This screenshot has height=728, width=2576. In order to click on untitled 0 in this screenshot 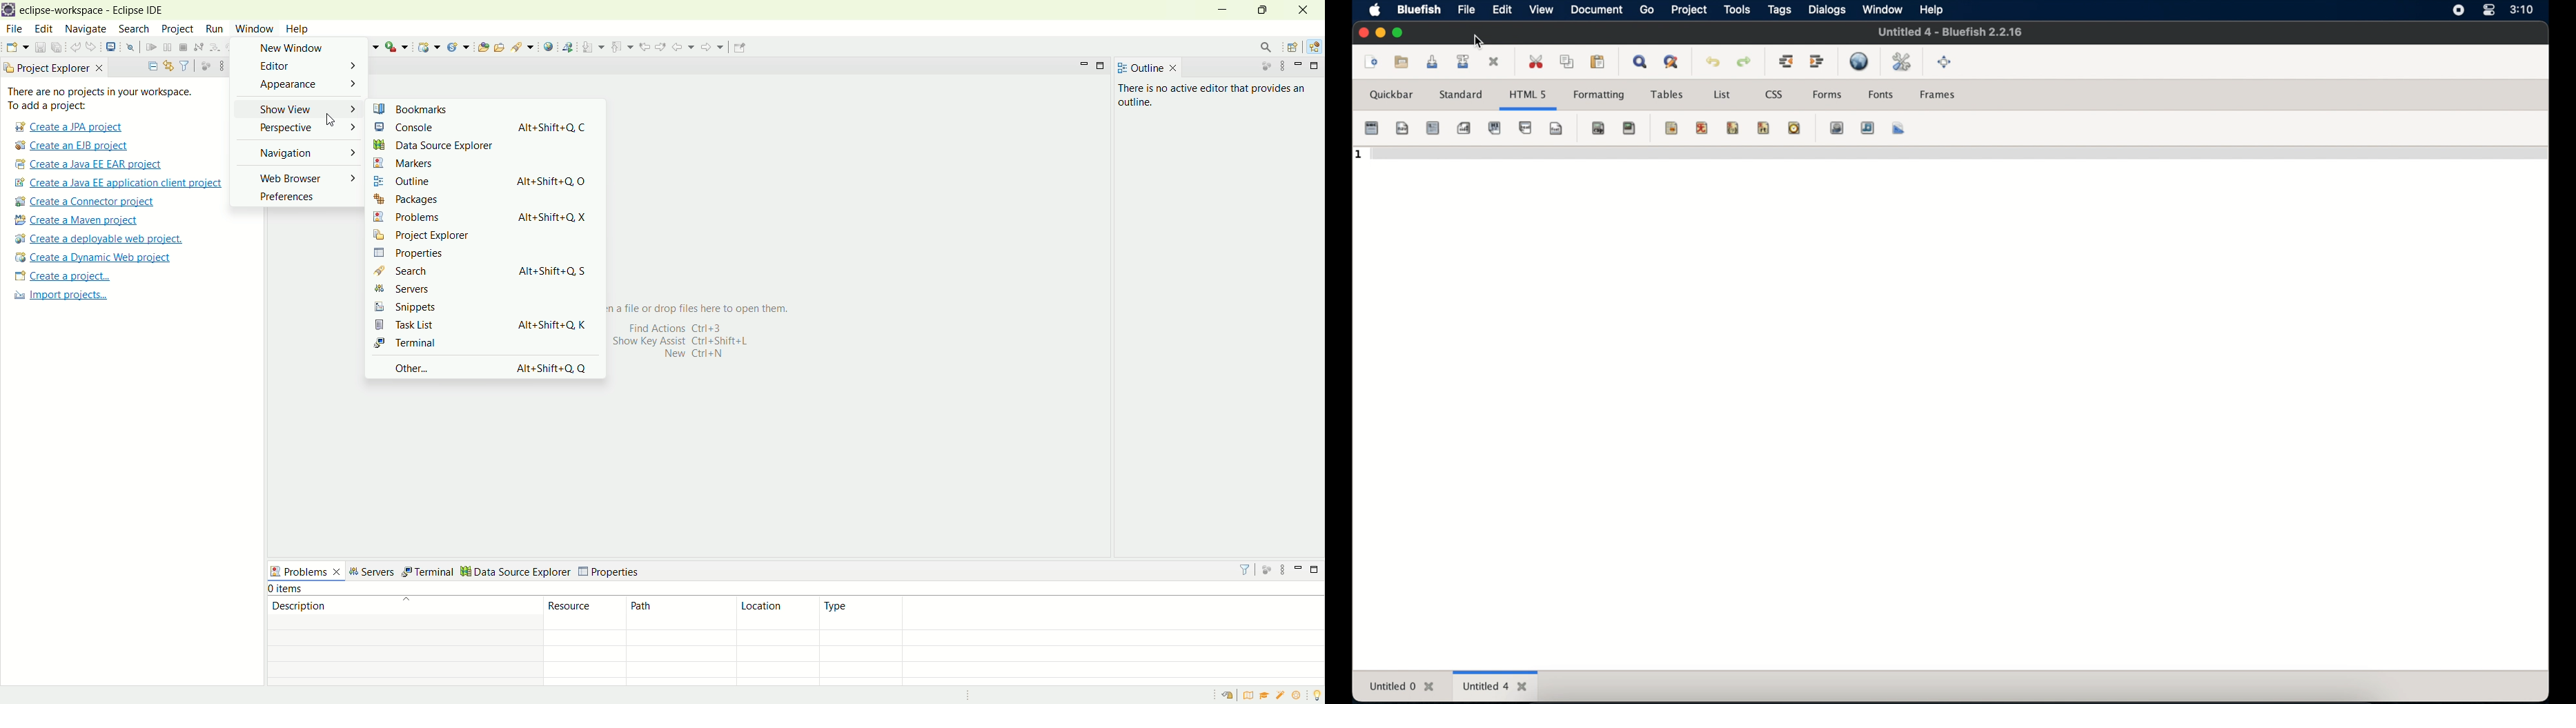, I will do `click(1402, 686)`.